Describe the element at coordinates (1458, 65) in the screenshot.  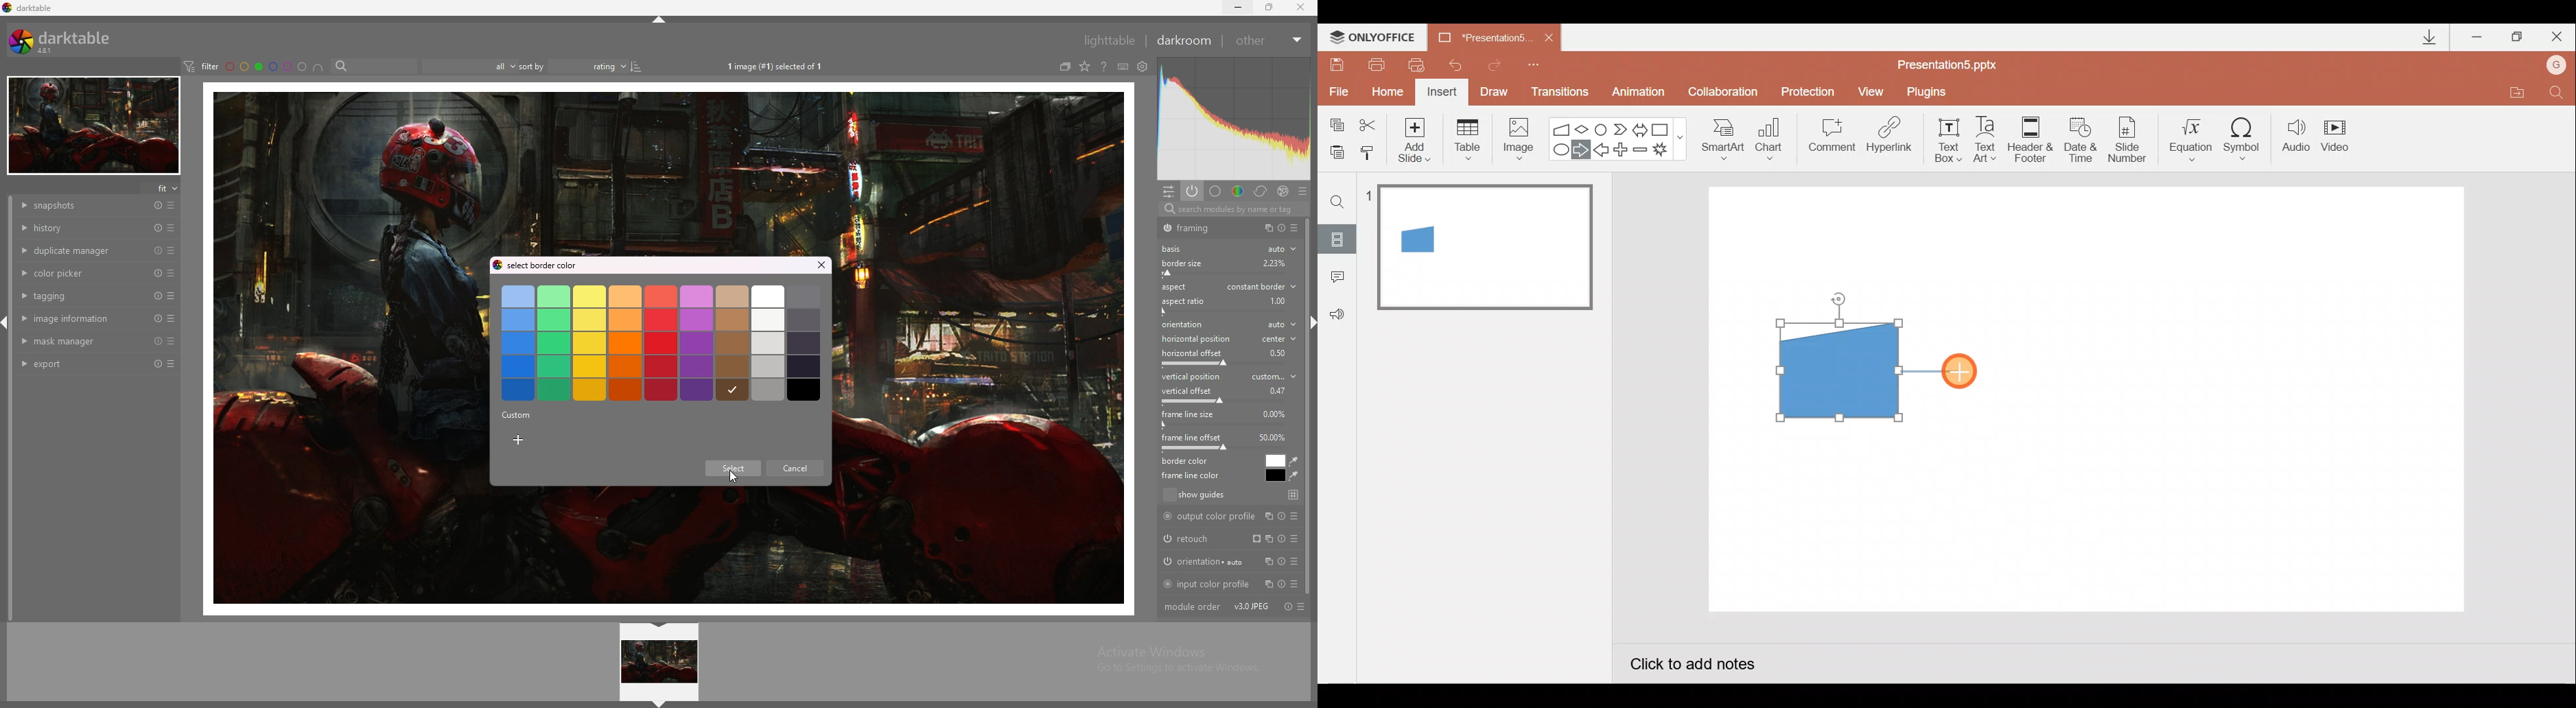
I see `Undo` at that location.